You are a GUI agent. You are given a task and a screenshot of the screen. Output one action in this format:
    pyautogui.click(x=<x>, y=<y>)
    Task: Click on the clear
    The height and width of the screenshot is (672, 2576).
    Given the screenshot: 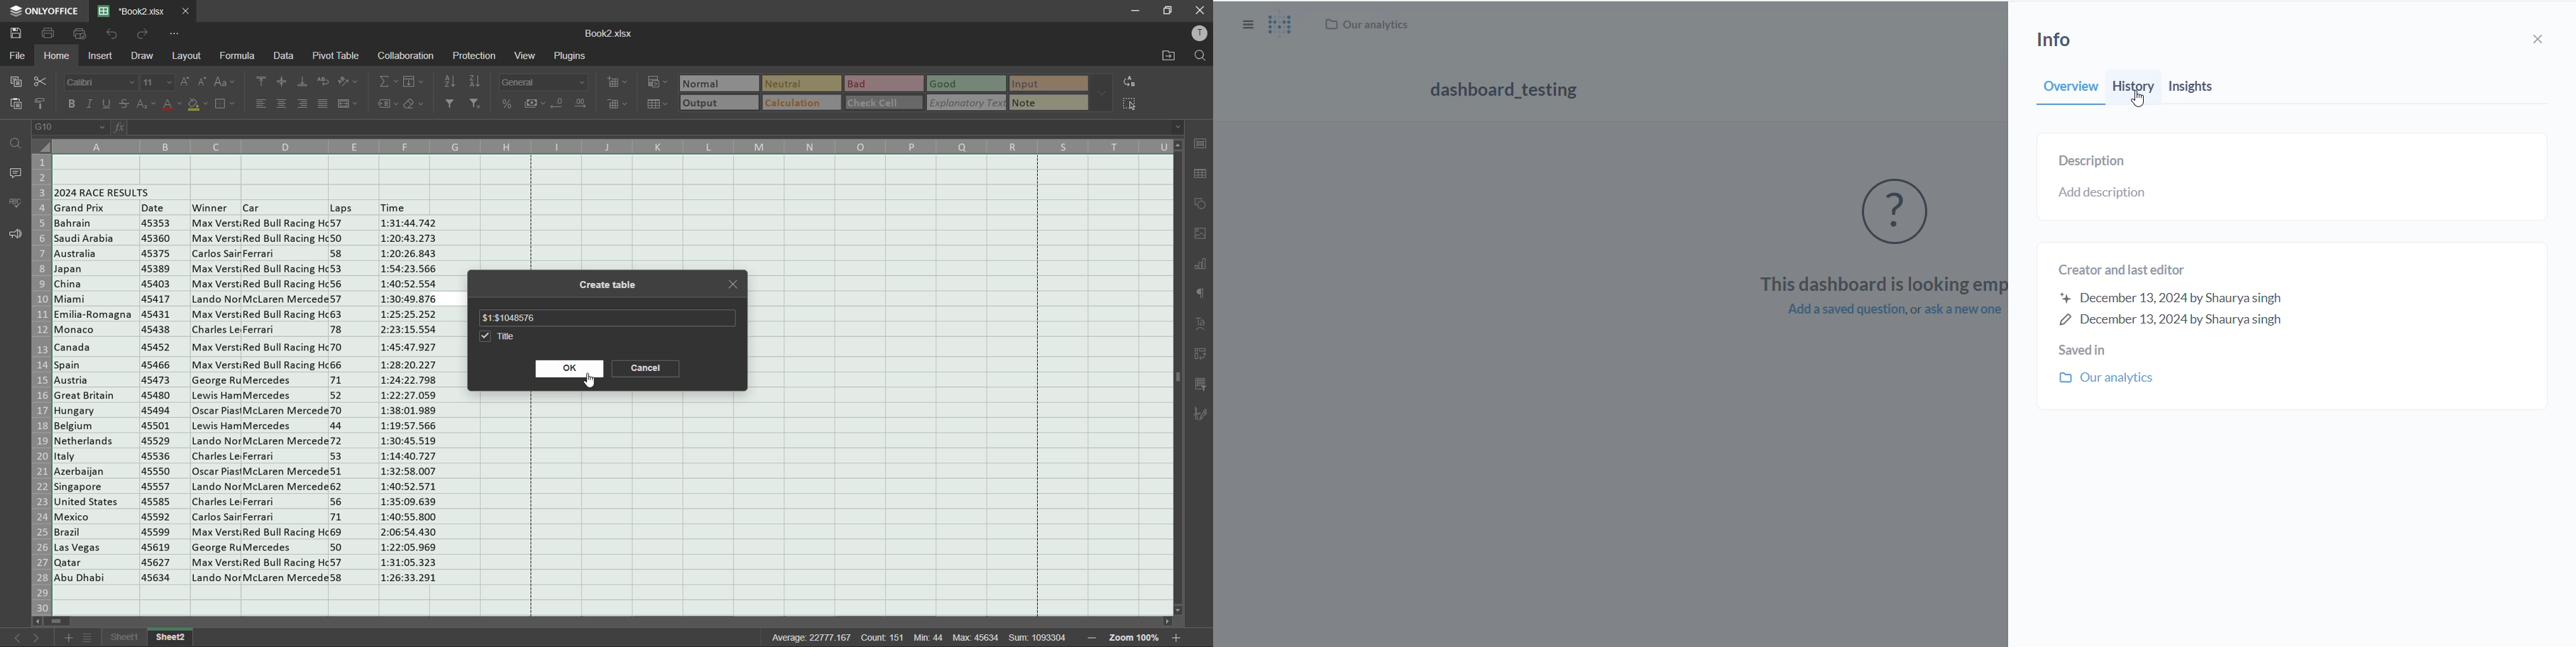 What is the action you would take?
    pyautogui.click(x=416, y=106)
    